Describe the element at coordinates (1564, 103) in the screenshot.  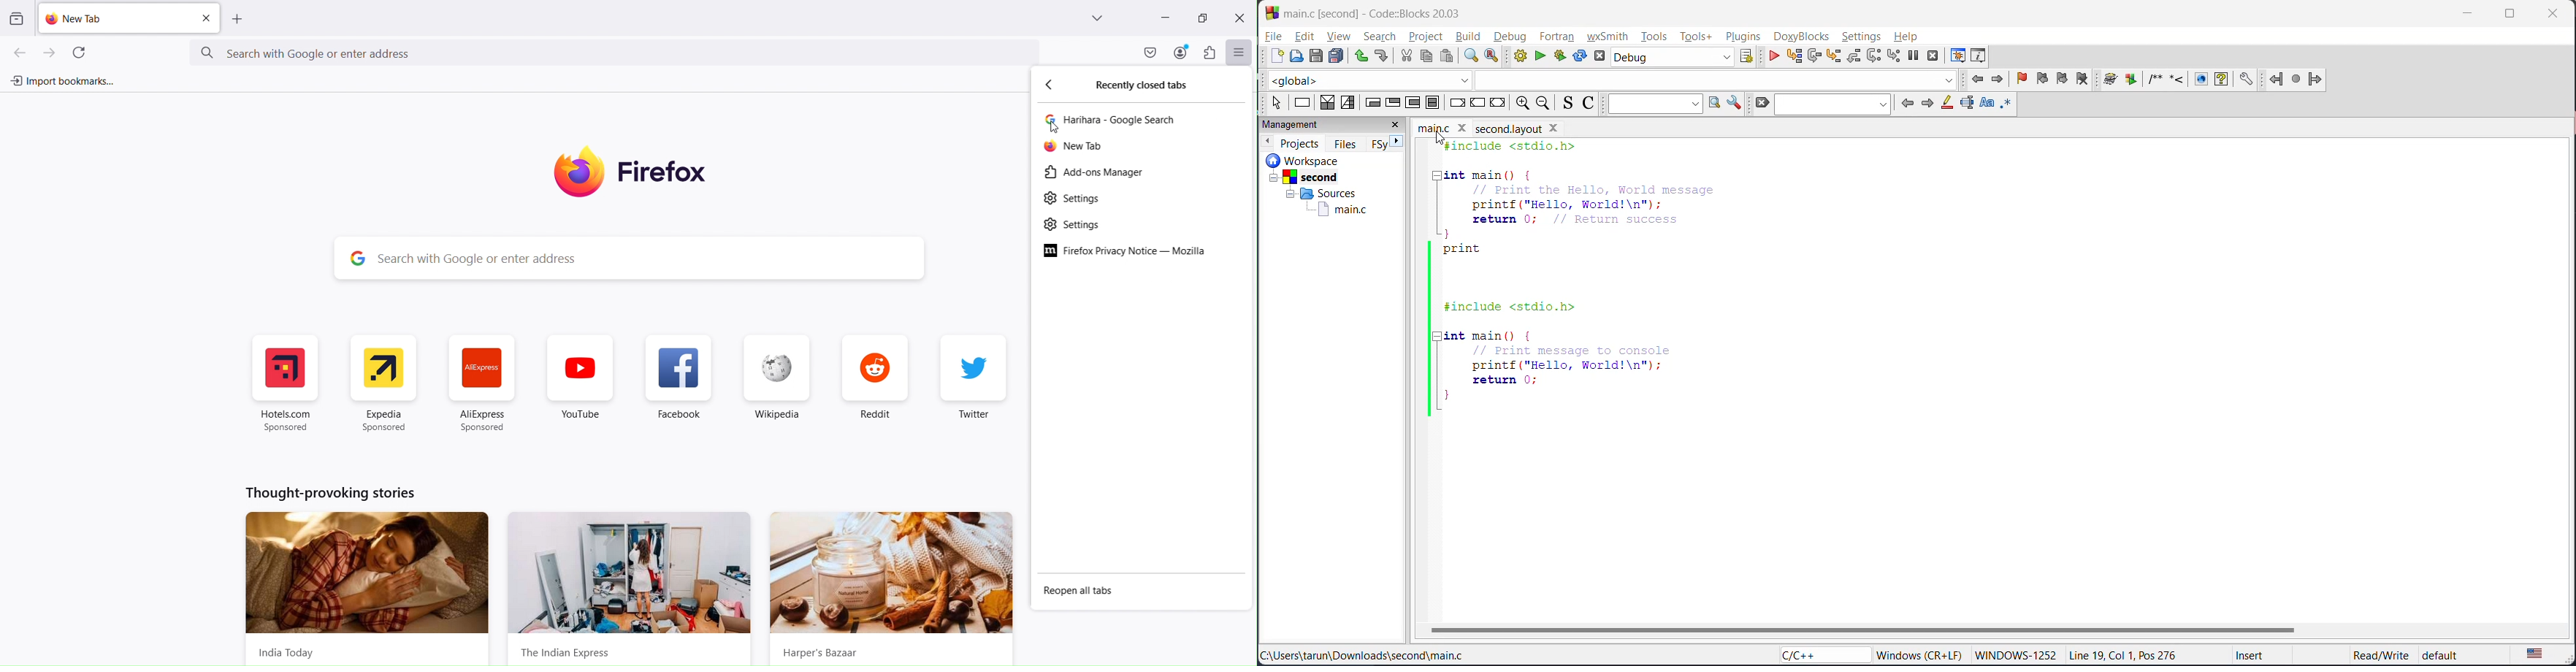
I see `toggle source` at that location.